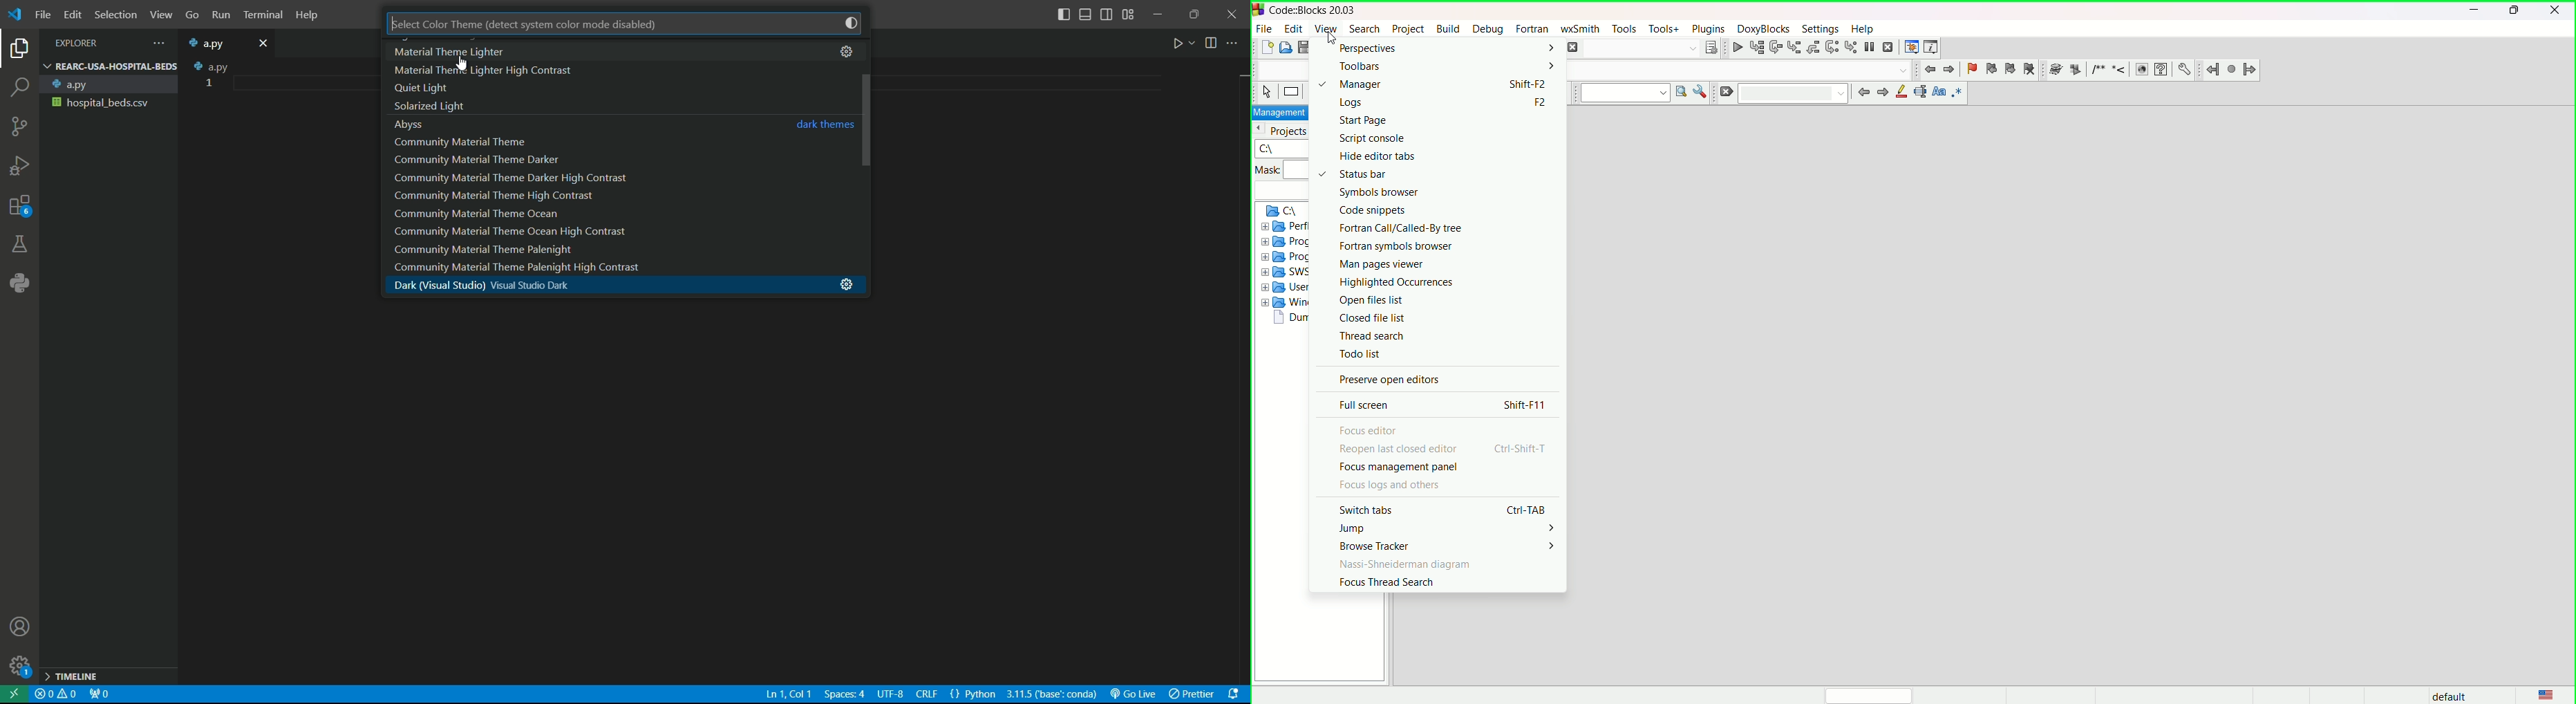  What do you see at coordinates (466, 65) in the screenshot?
I see `cursor` at bounding box center [466, 65].